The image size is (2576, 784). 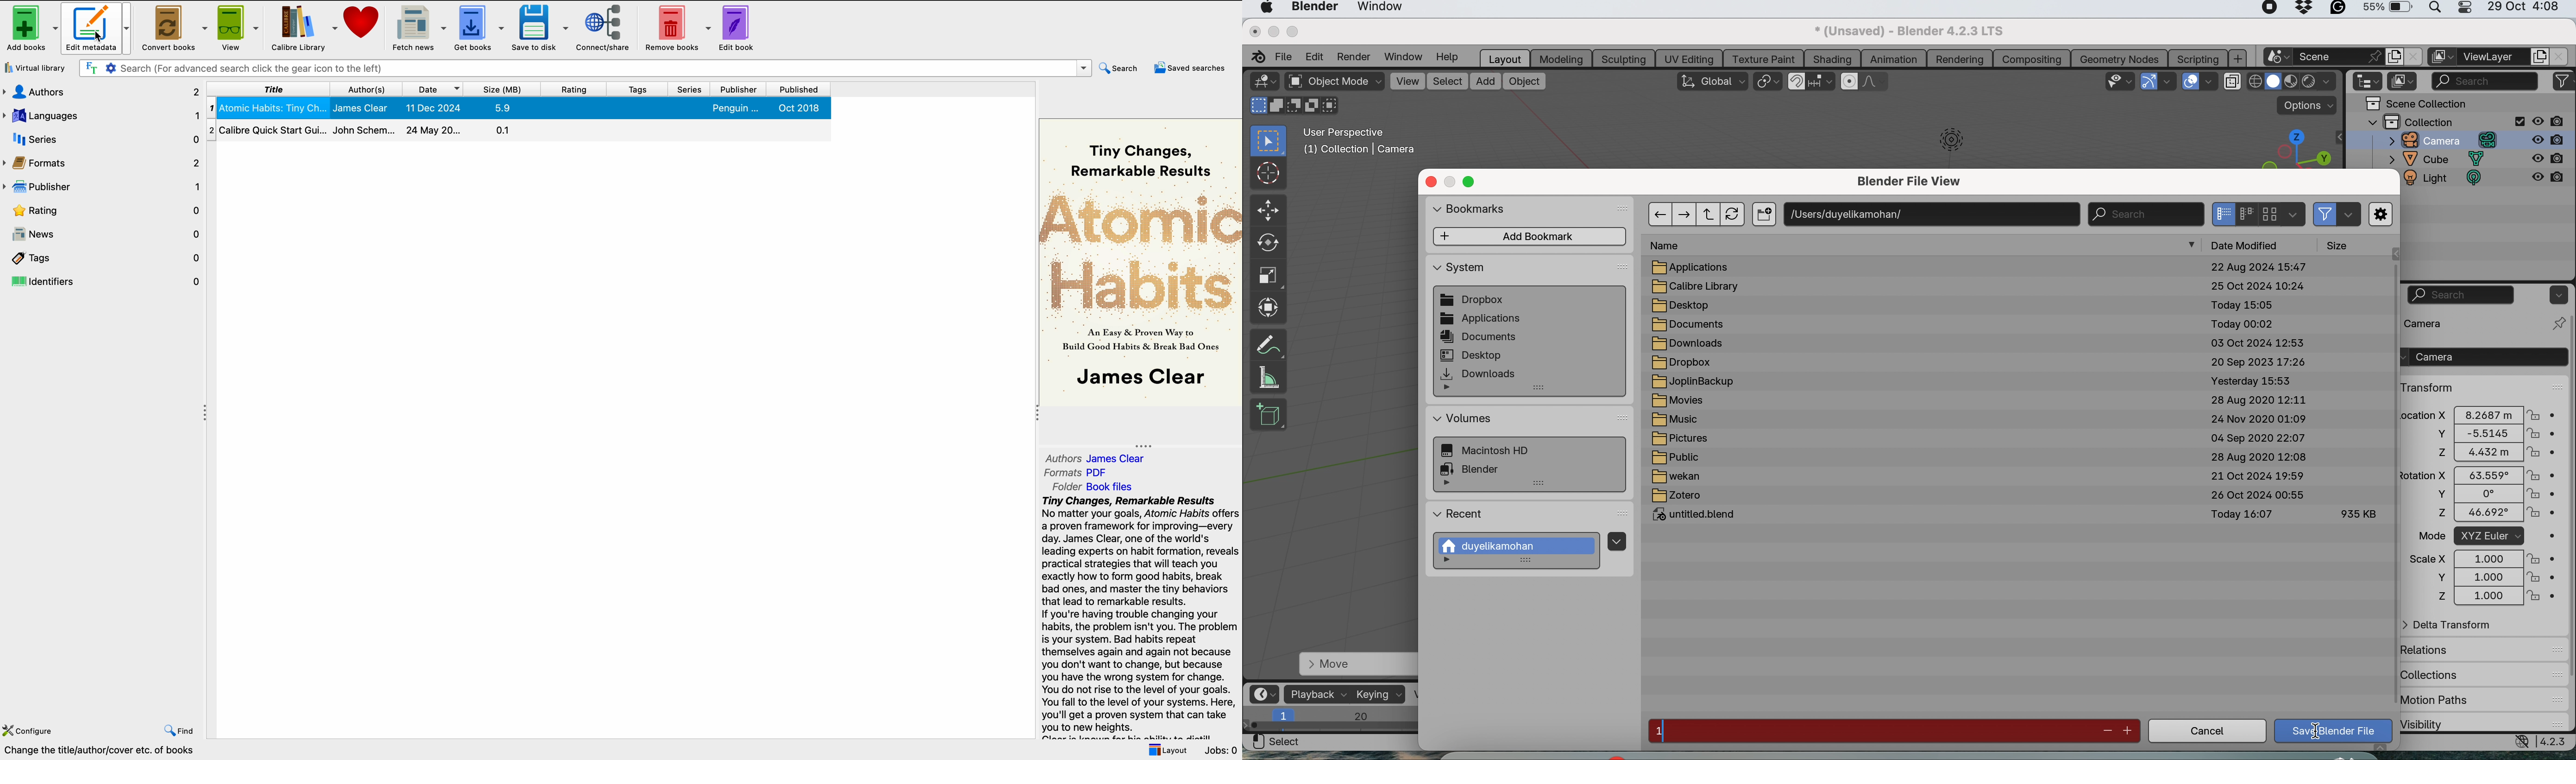 What do you see at coordinates (2549, 159) in the screenshot?
I see `disable in render` at bounding box center [2549, 159].